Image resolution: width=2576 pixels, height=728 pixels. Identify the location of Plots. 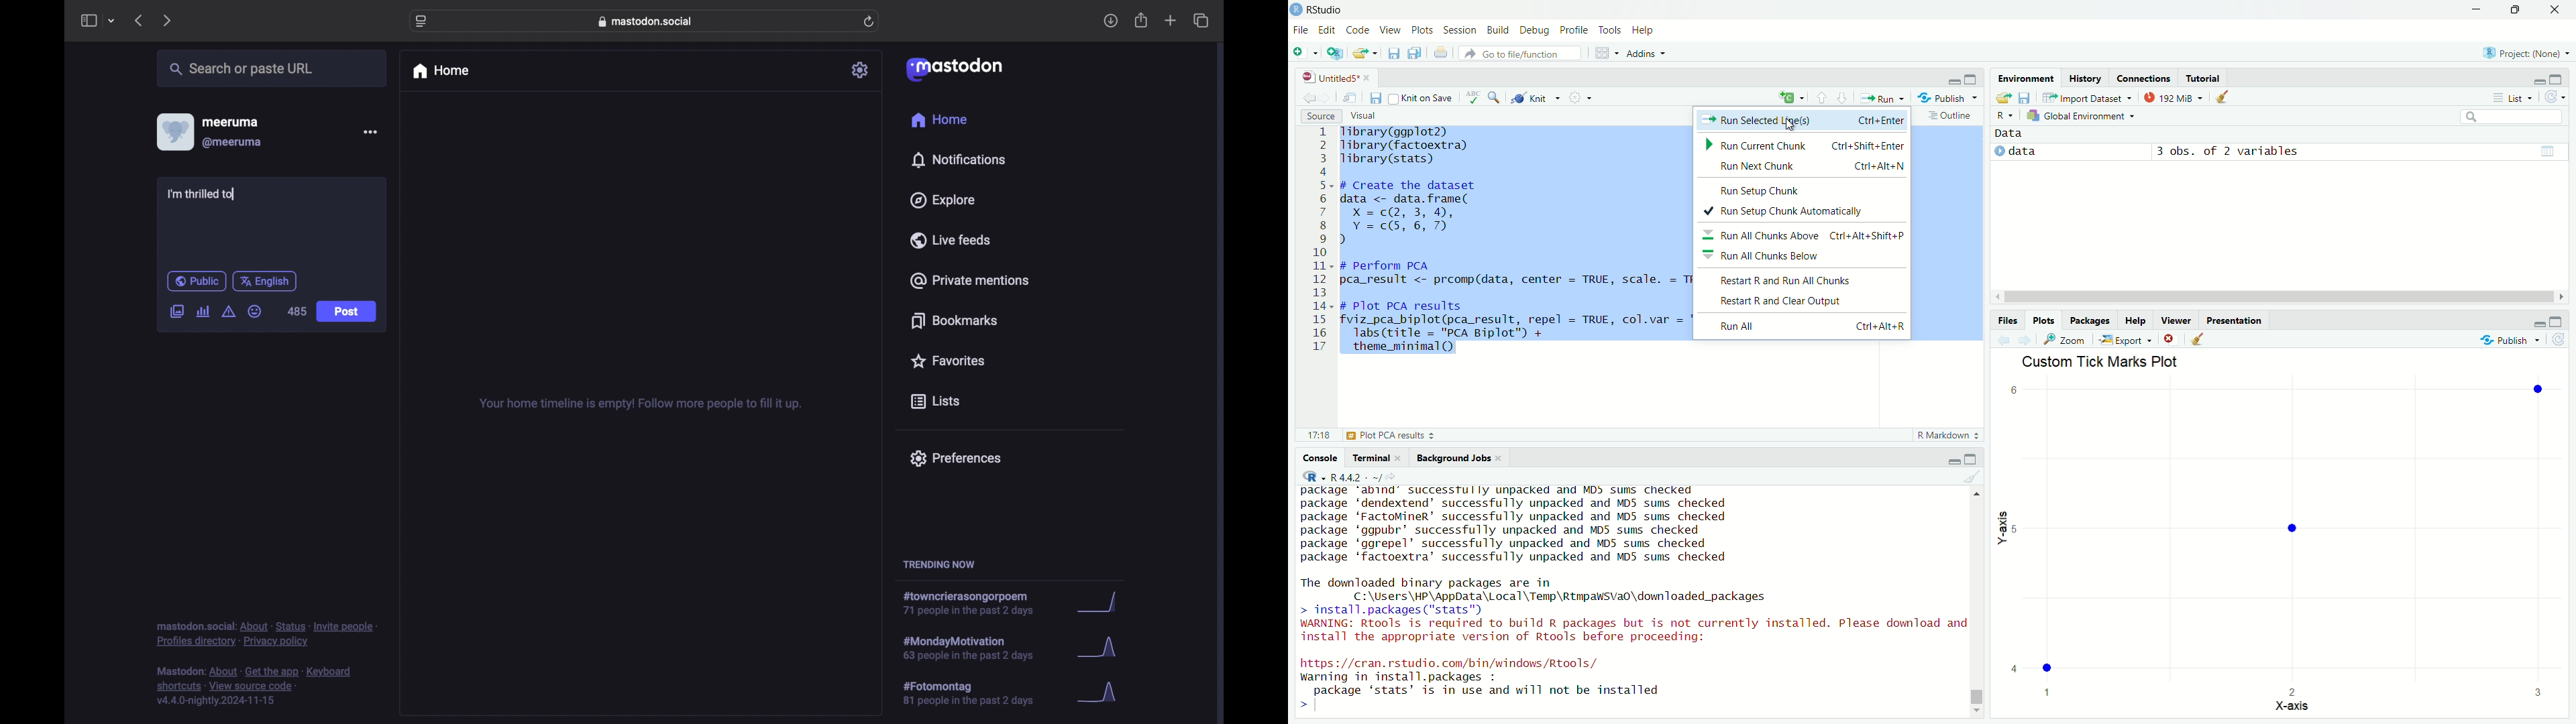
(2044, 320).